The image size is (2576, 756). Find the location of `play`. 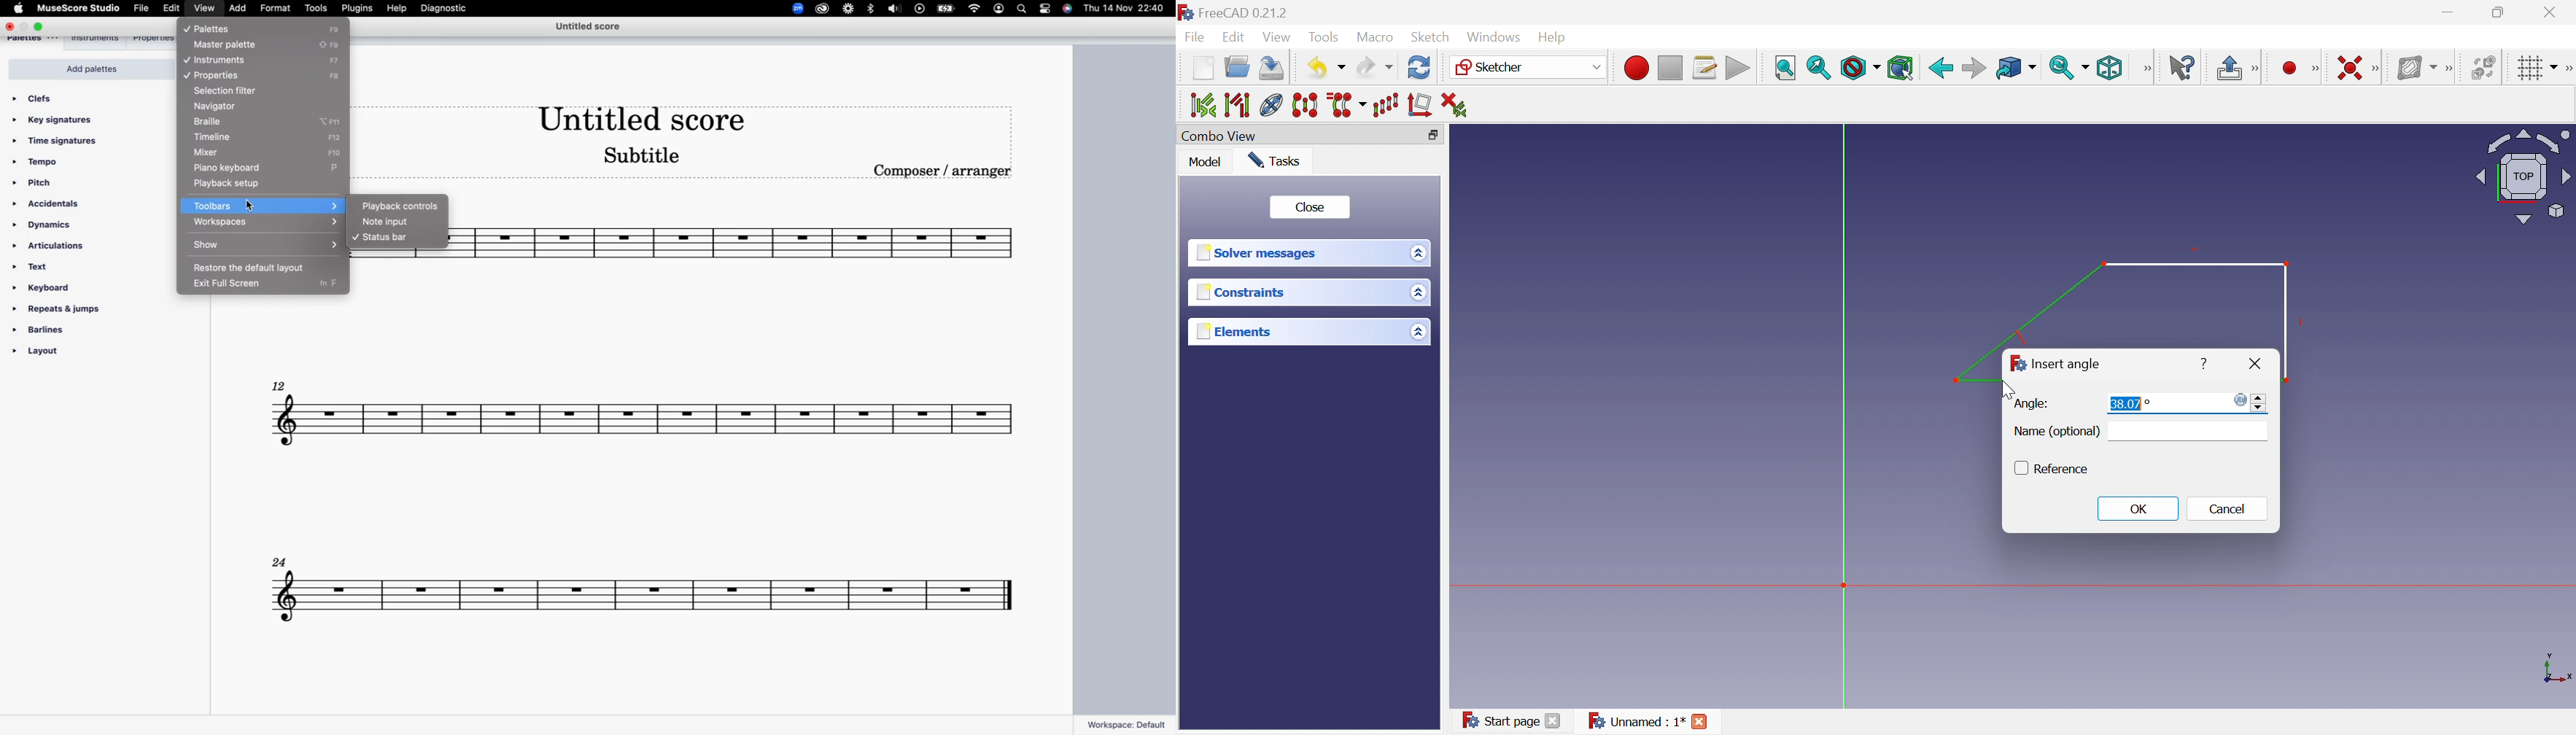

play is located at coordinates (921, 9).